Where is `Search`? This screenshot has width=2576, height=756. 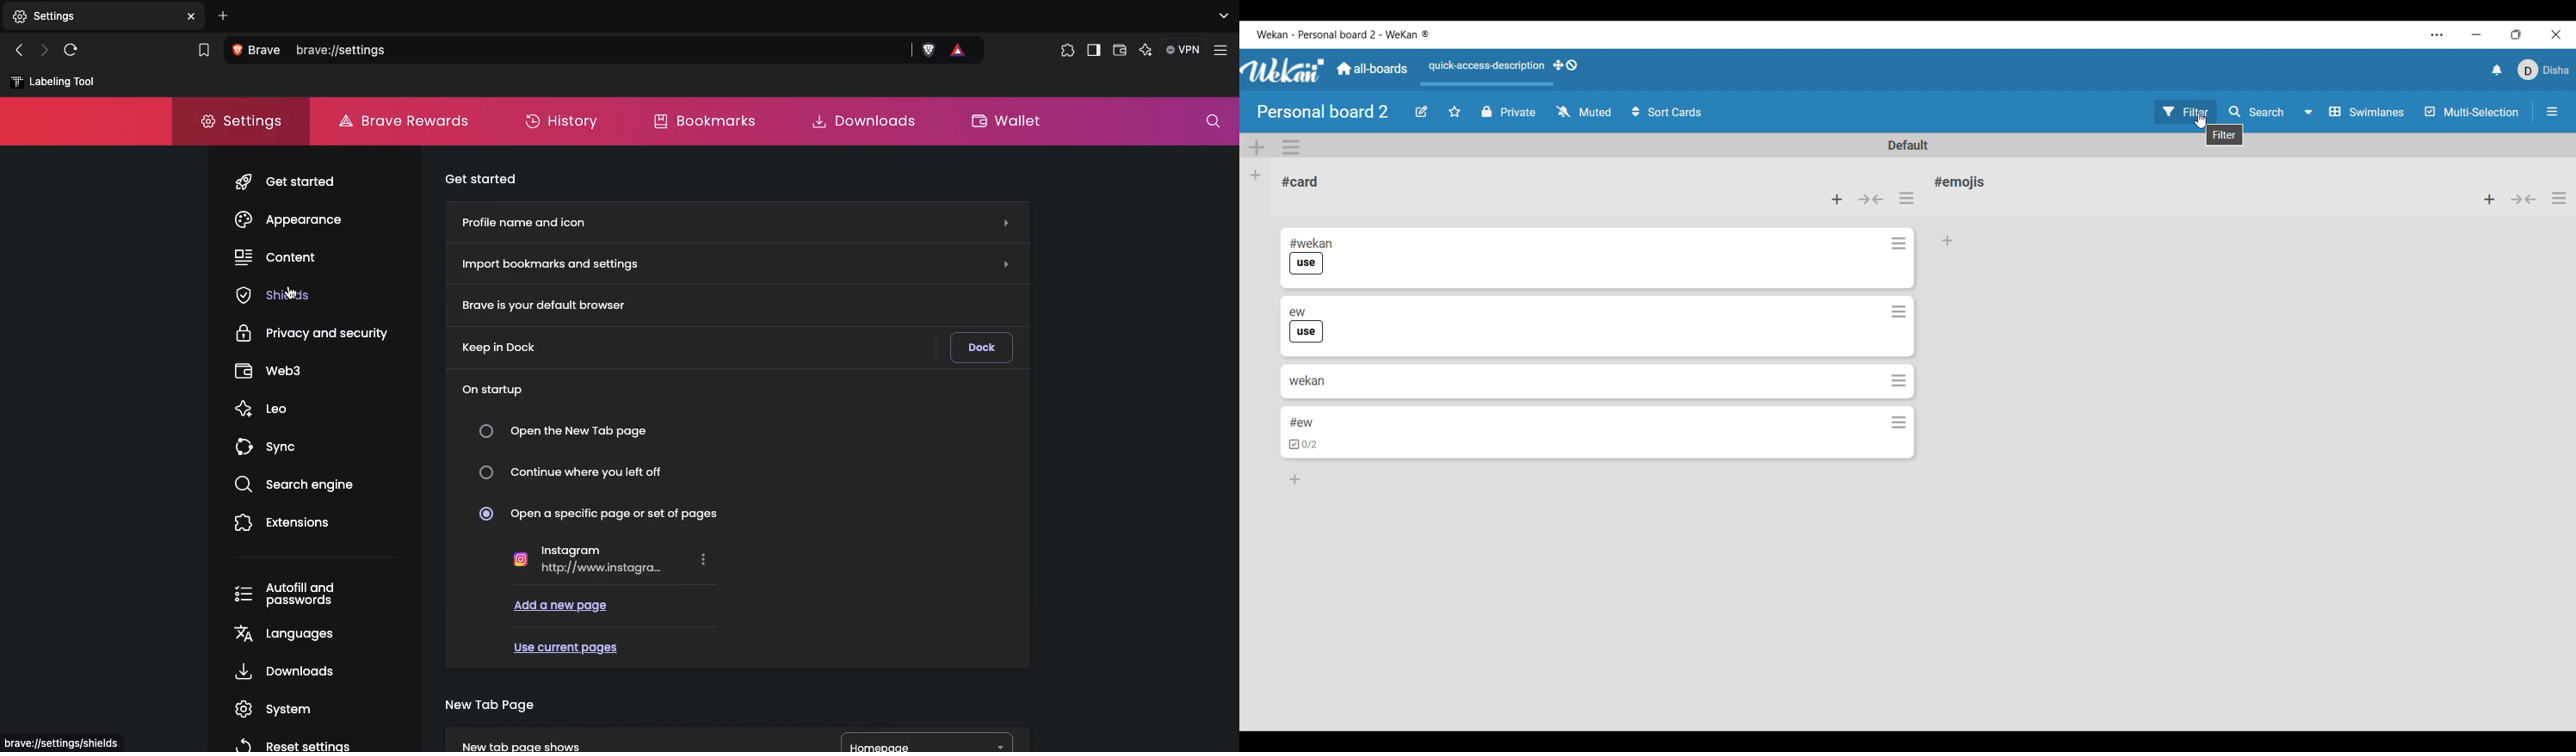 Search is located at coordinates (2256, 111).